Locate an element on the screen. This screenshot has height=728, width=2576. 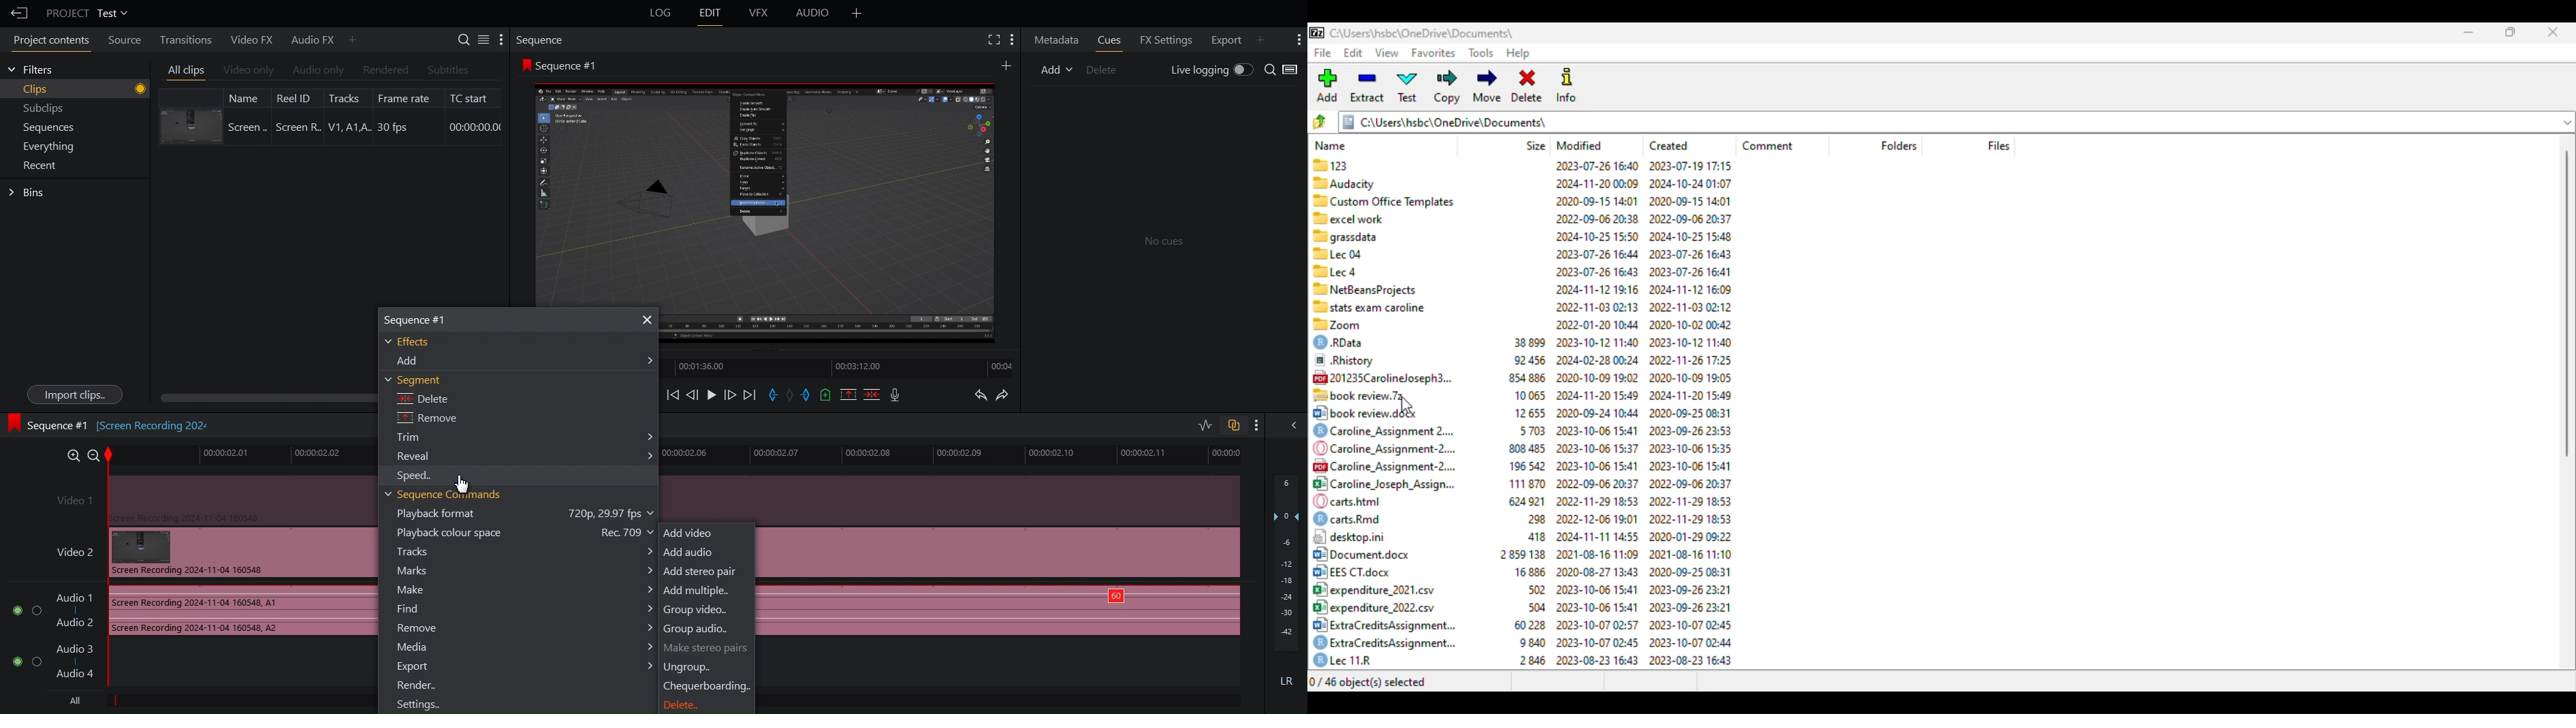
help is located at coordinates (1518, 54).